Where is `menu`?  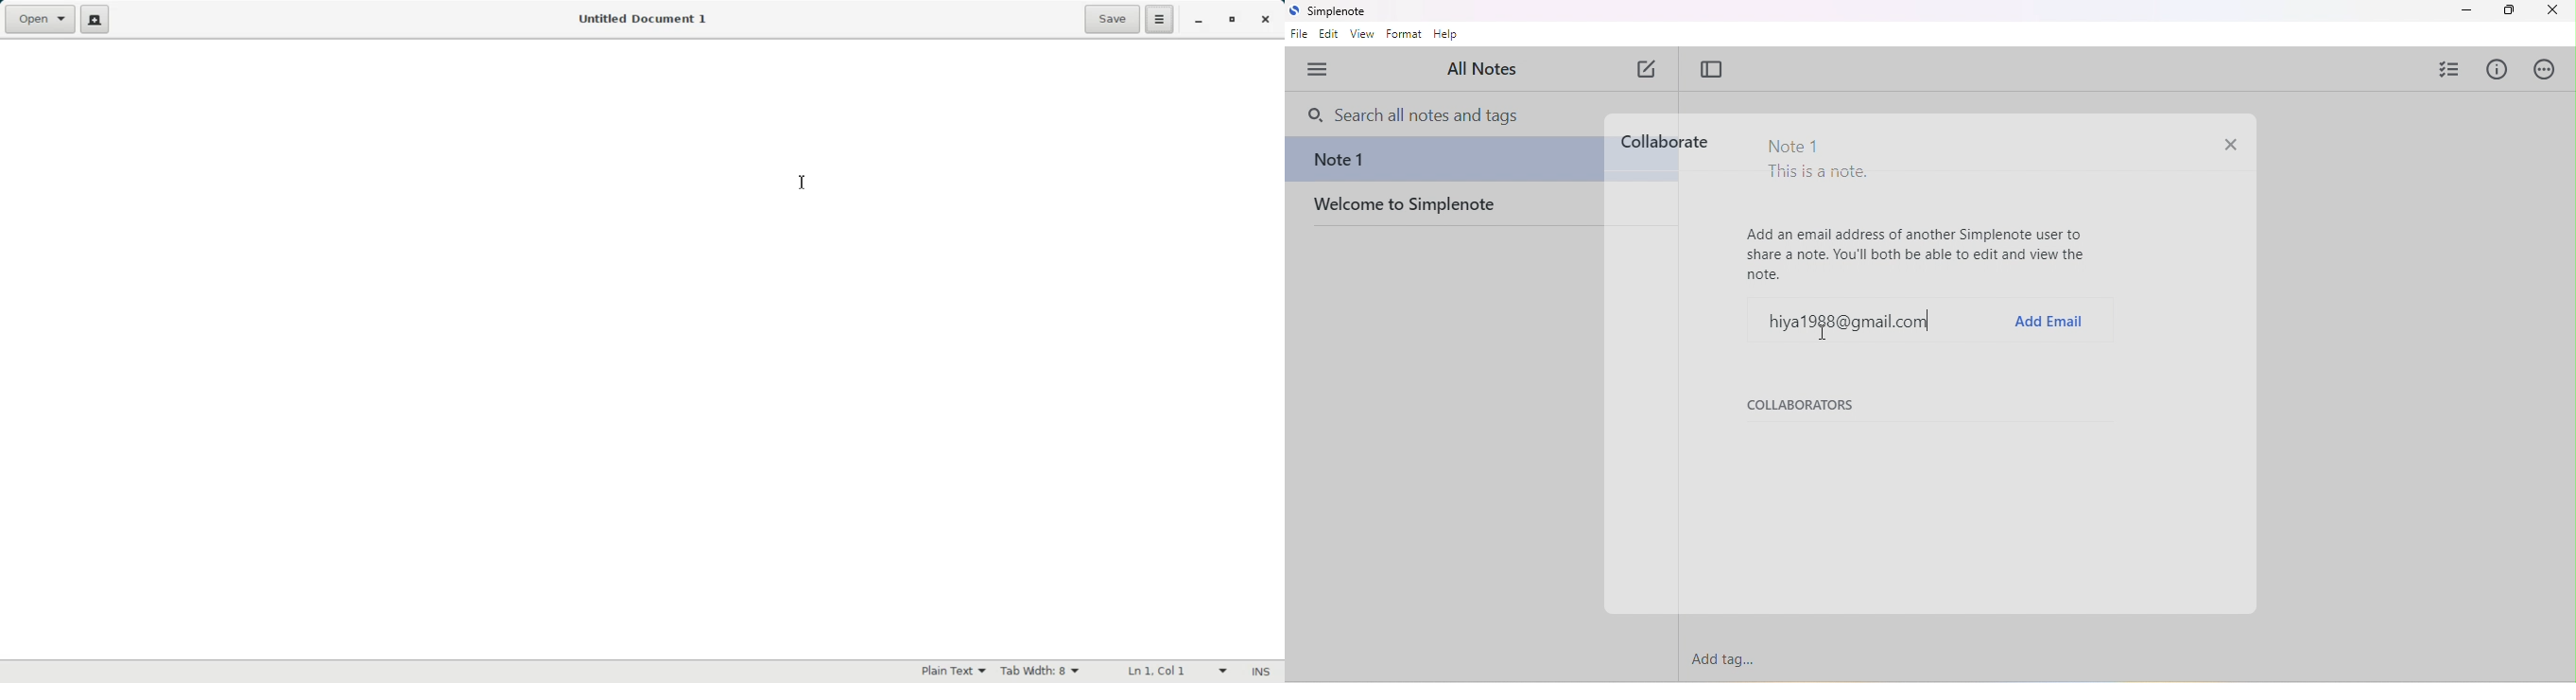
menu is located at coordinates (1323, 68).